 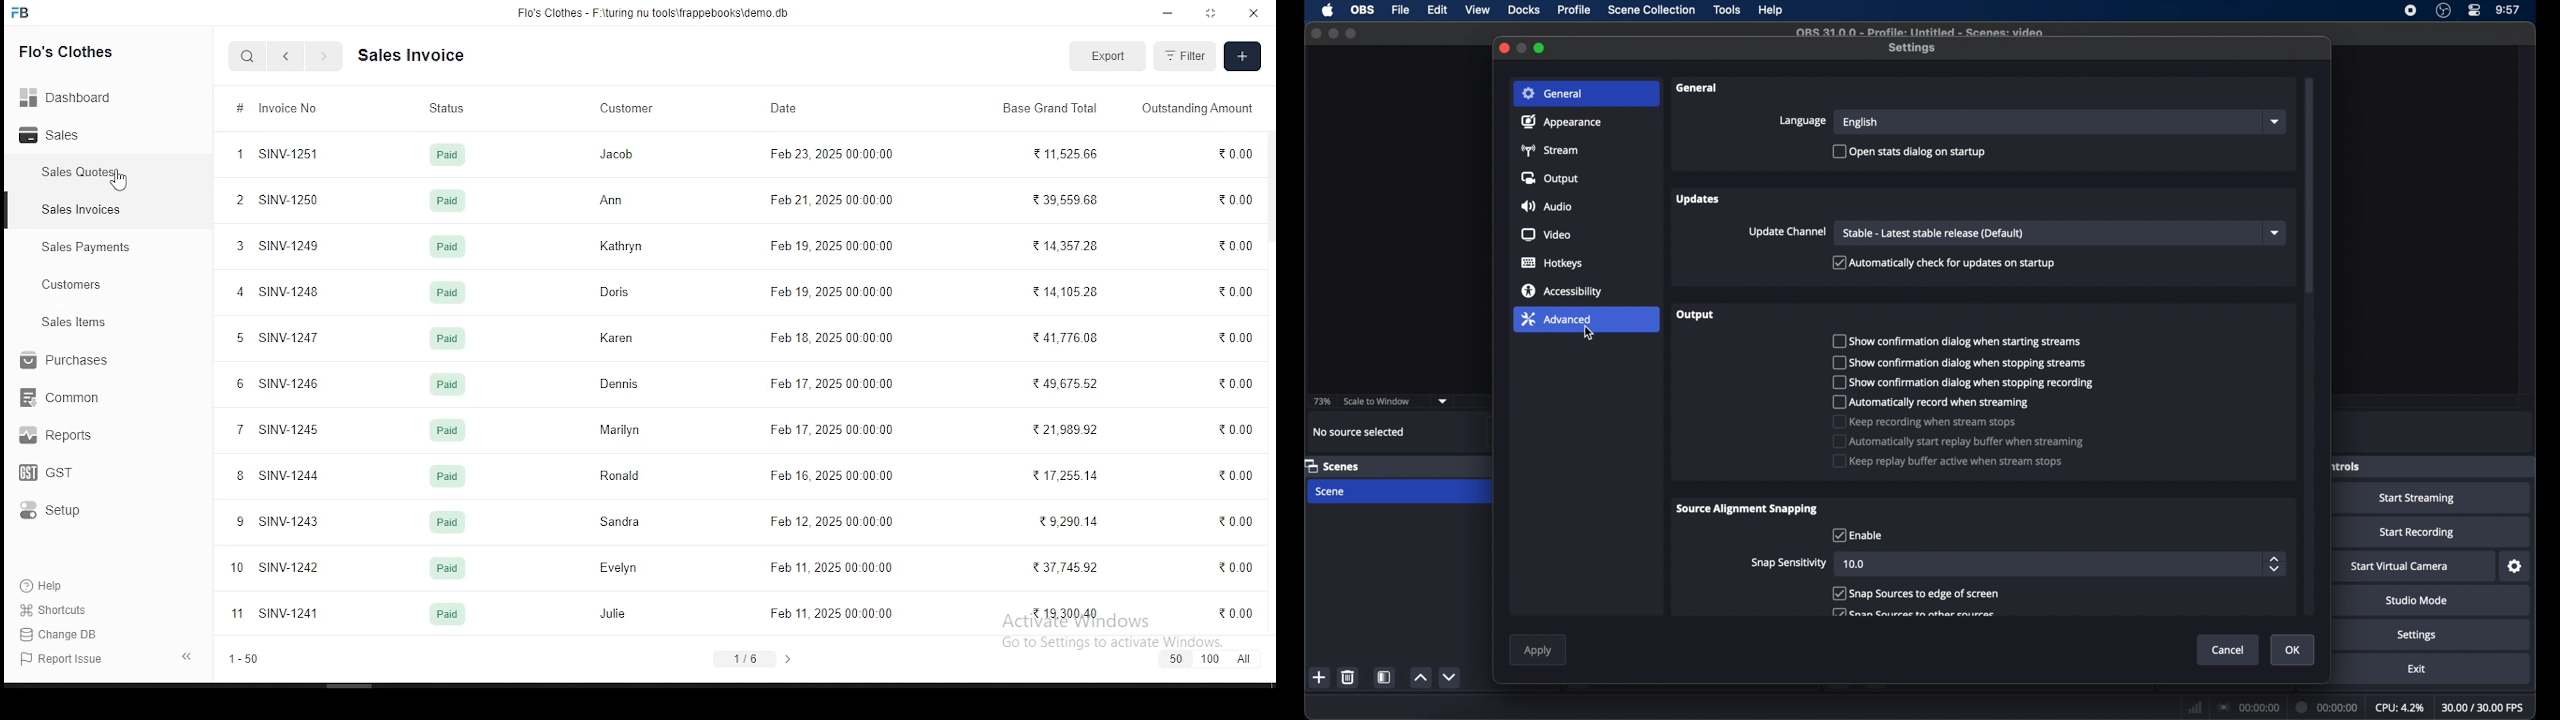 I want to click on cursor, so click(x=1591, y=333).